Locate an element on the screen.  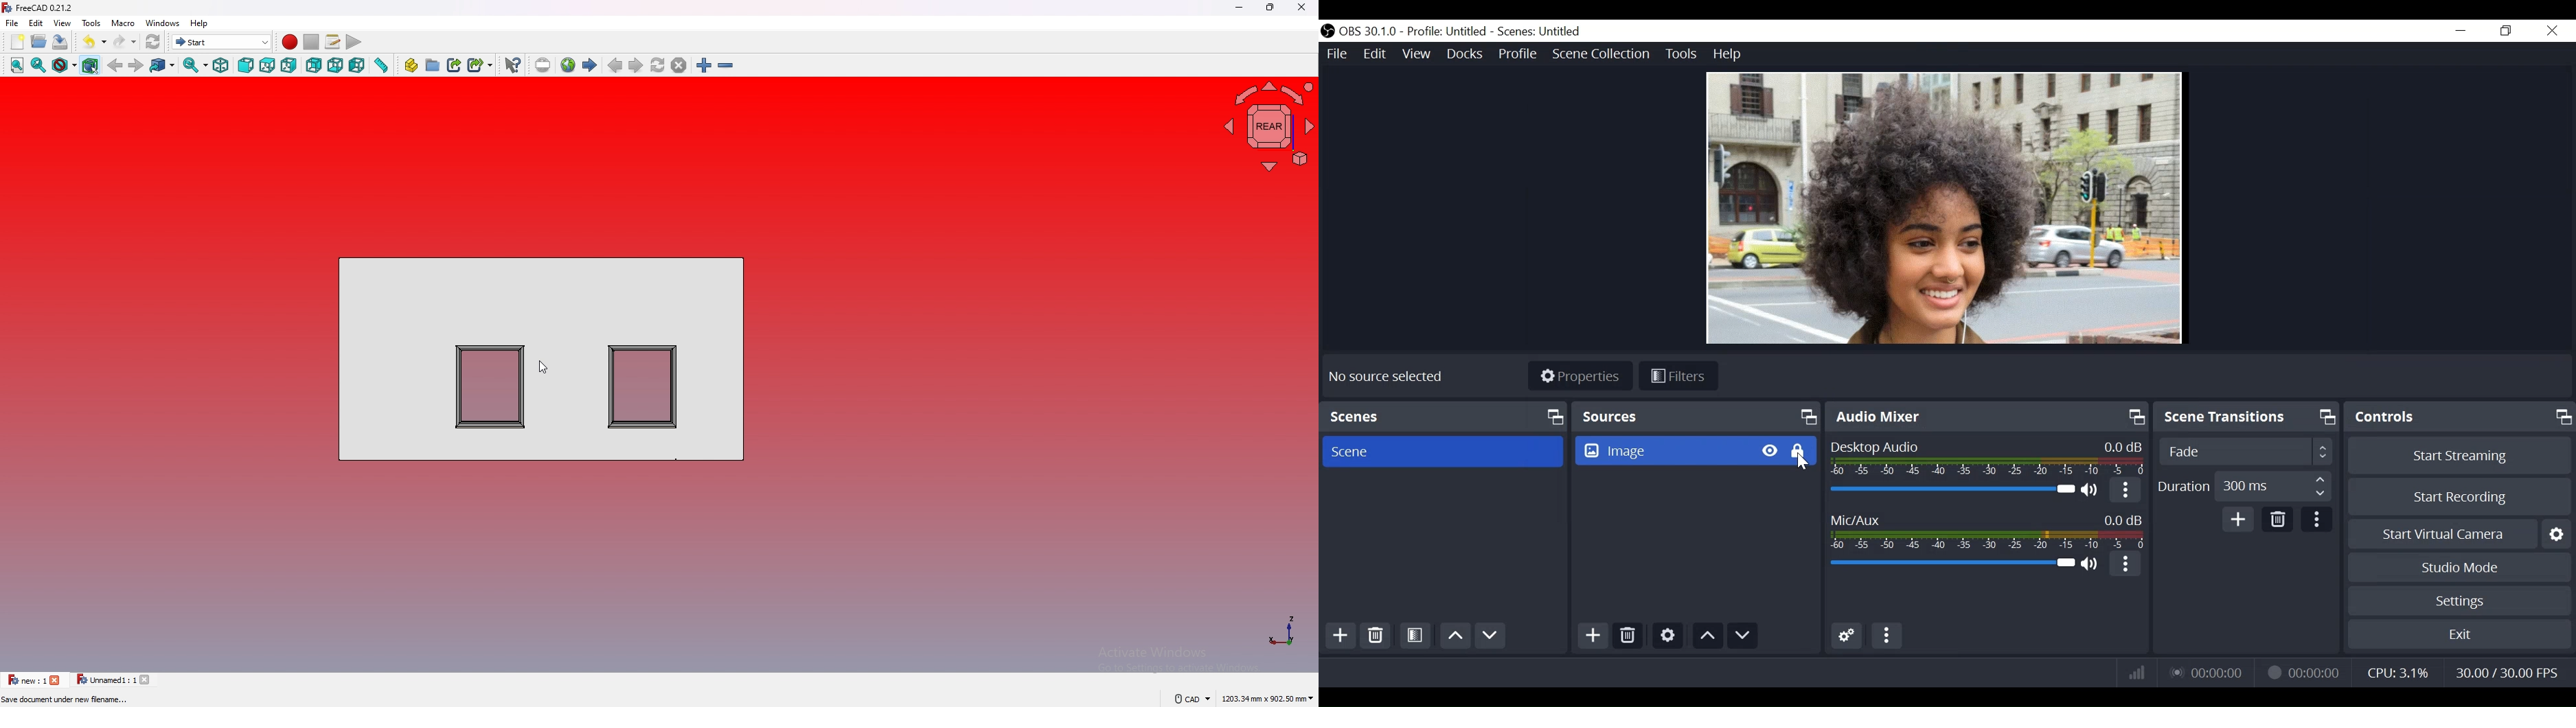
open is located at coordinates (38, 43).